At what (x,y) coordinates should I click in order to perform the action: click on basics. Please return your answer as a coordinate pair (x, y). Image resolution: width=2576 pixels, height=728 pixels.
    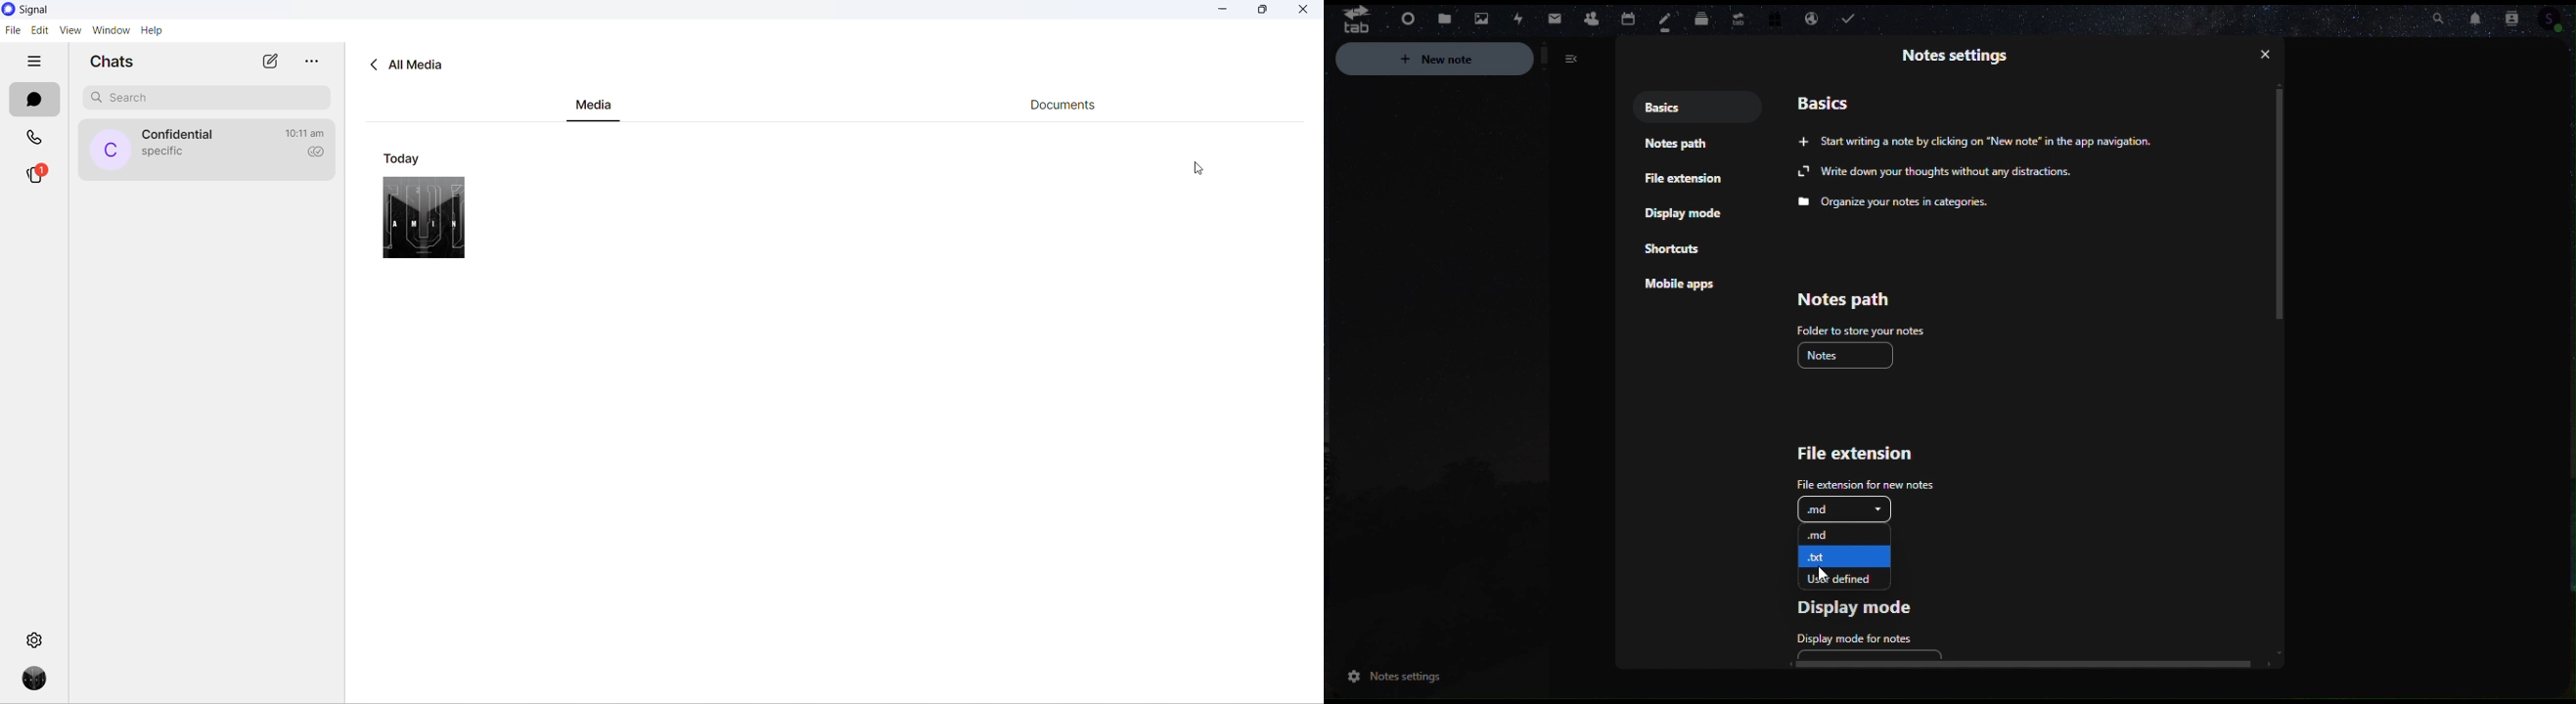
    Looking at the image, I should click on (1827, 102).